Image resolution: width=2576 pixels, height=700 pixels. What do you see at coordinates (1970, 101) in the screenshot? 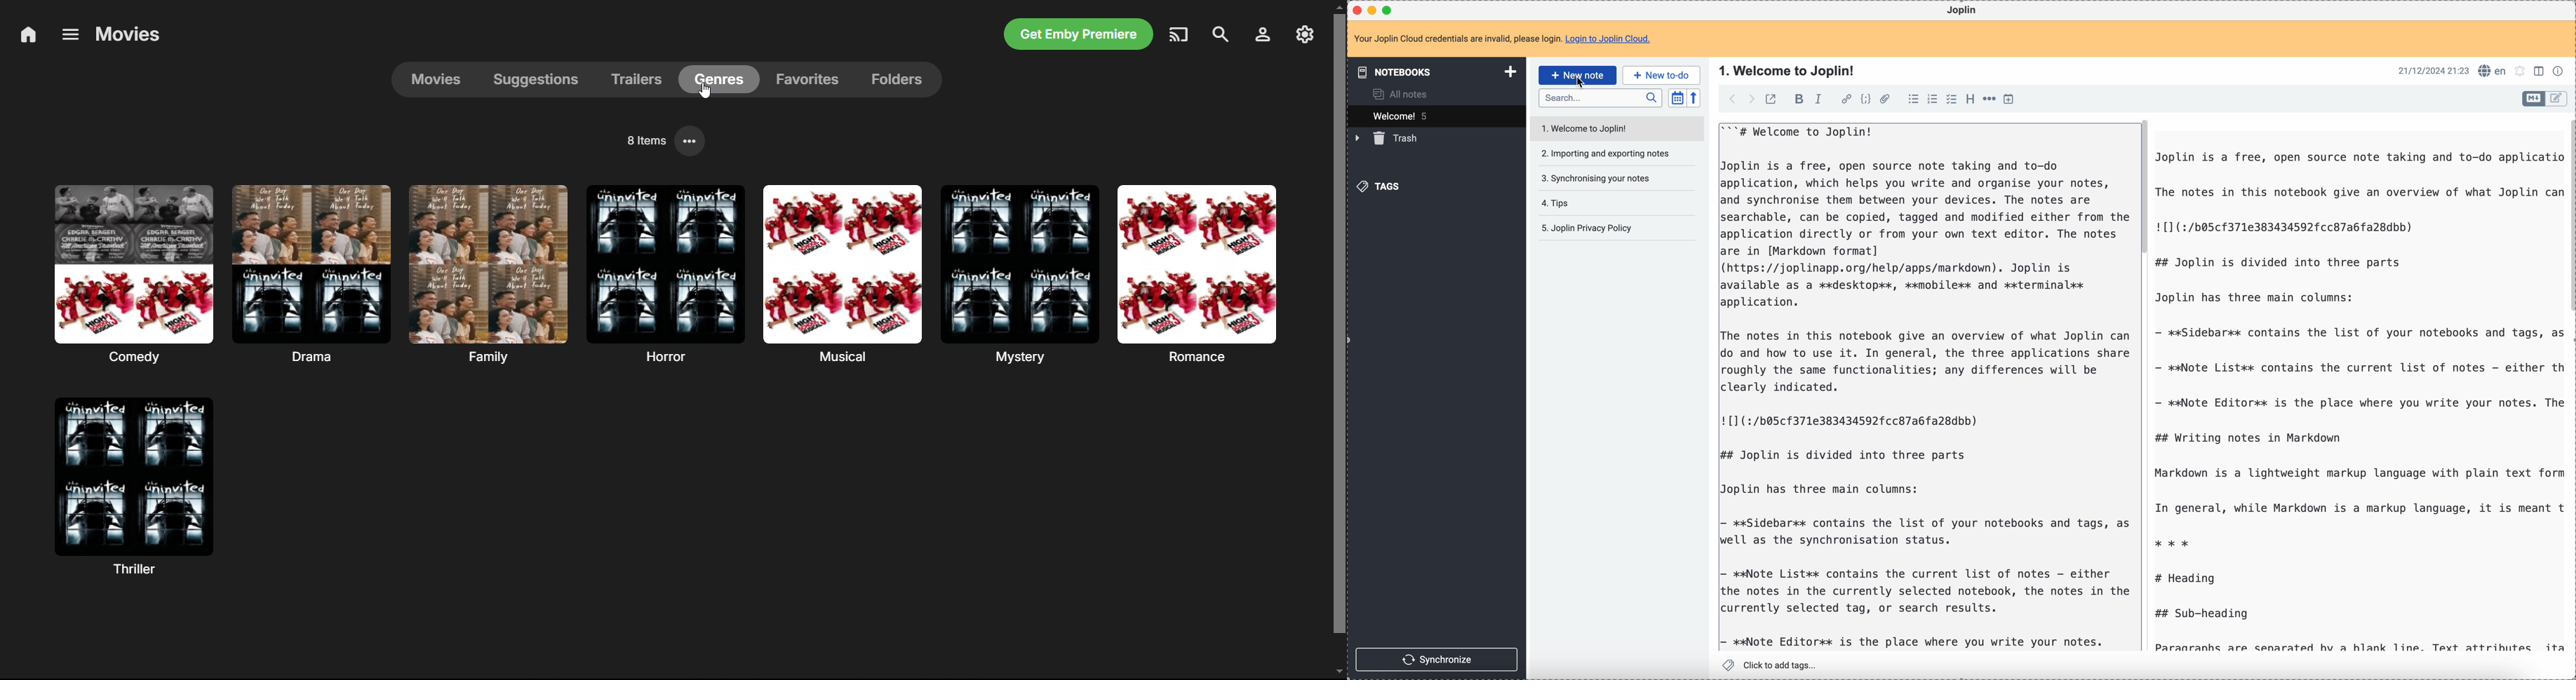
I see `heading` at bounding box center [1970, 101].